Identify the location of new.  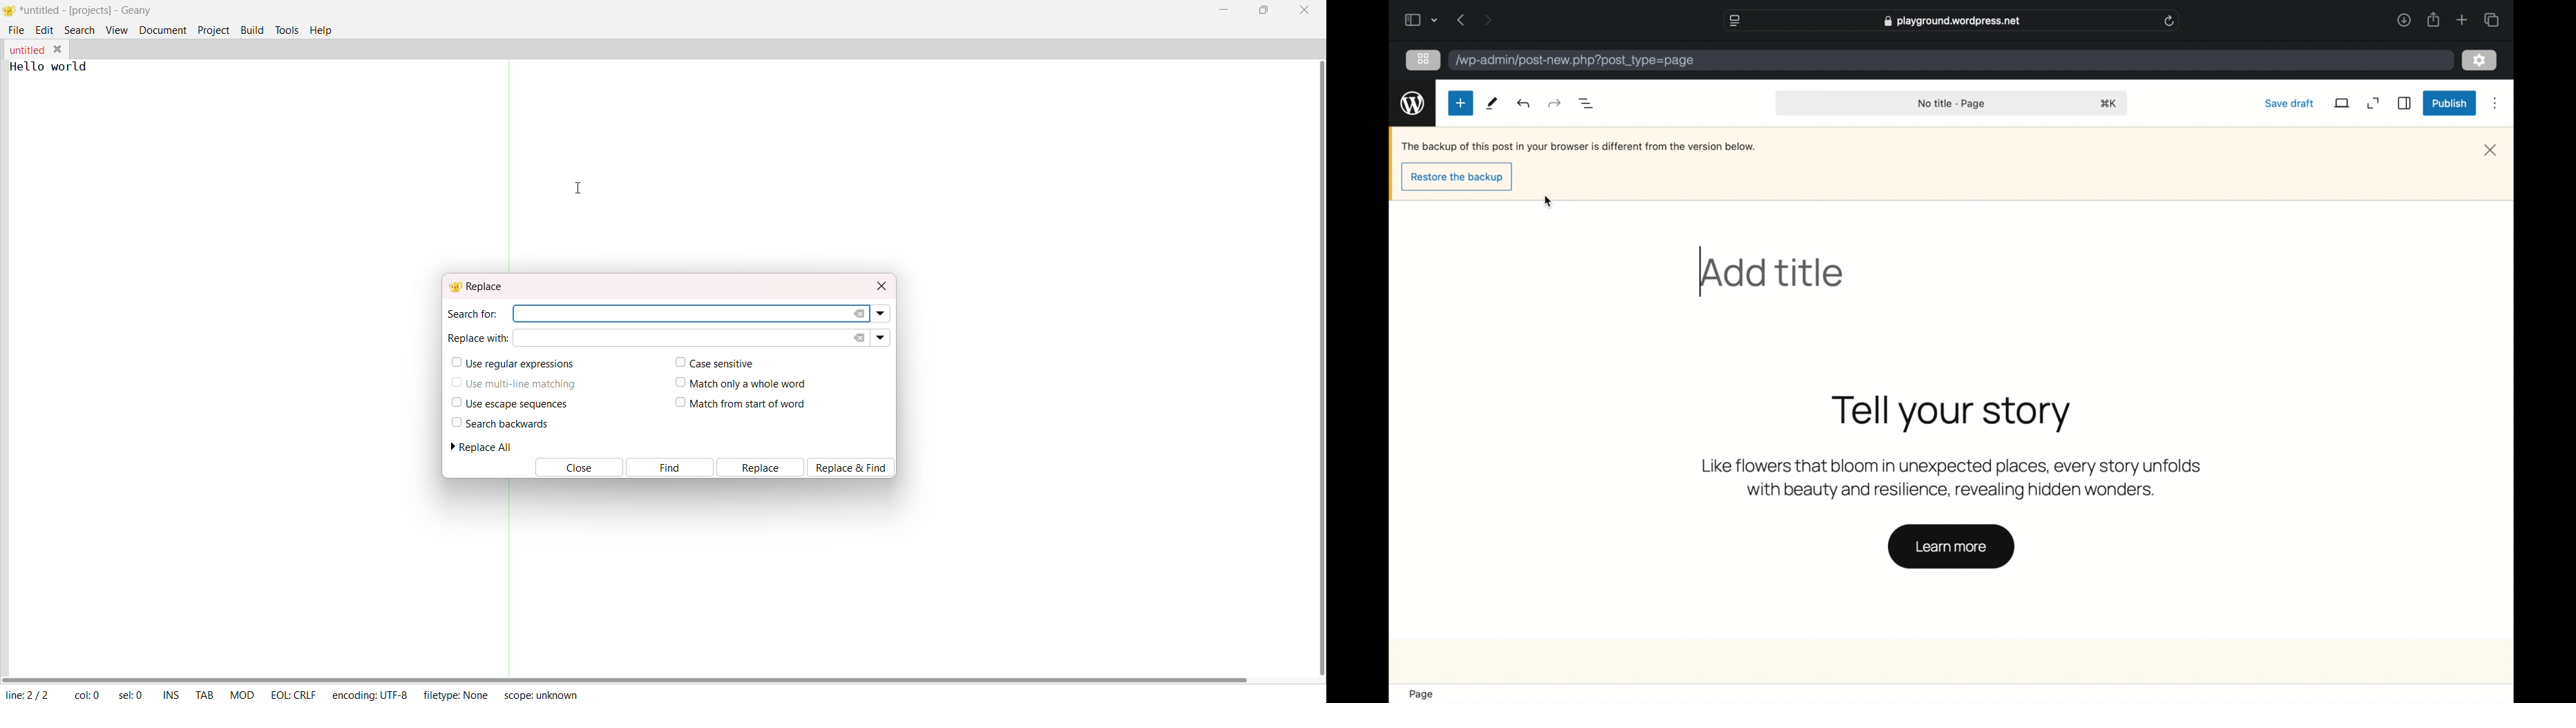
(1460, 103).